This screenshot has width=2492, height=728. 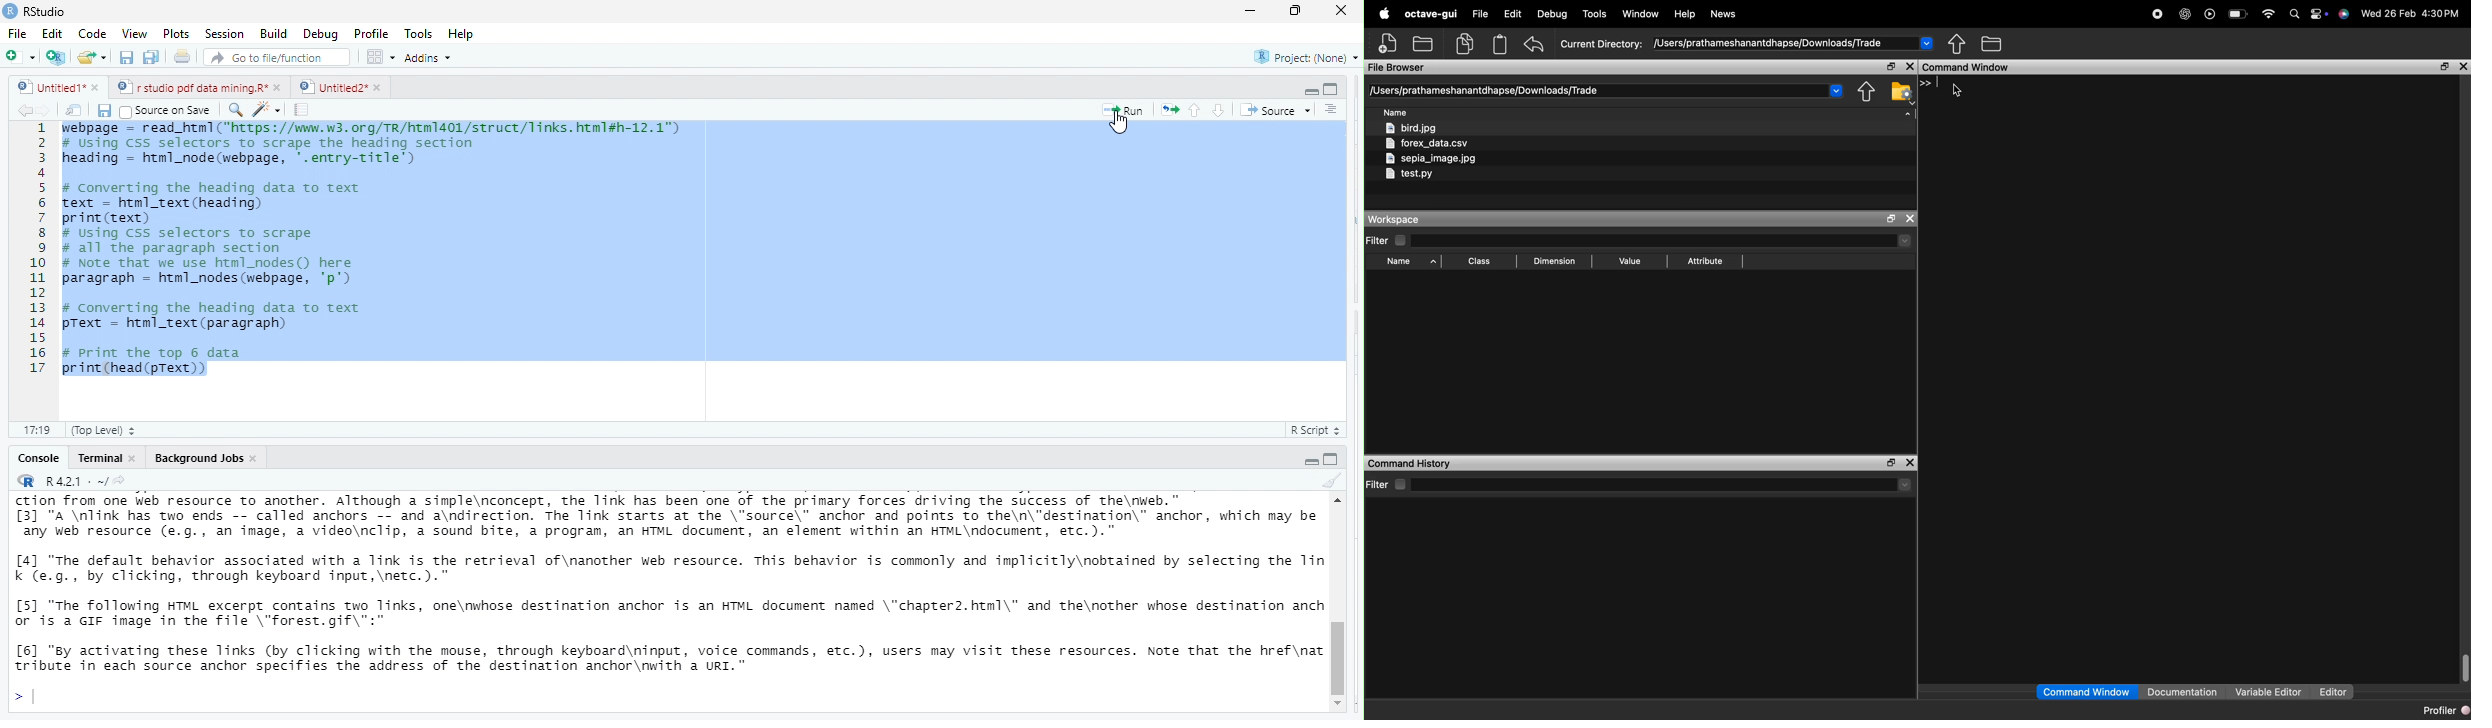 What do you see at coordinates (25, 110) in the screenshot?
I see `go back to the previous source location` at bounding box center [25, 110].